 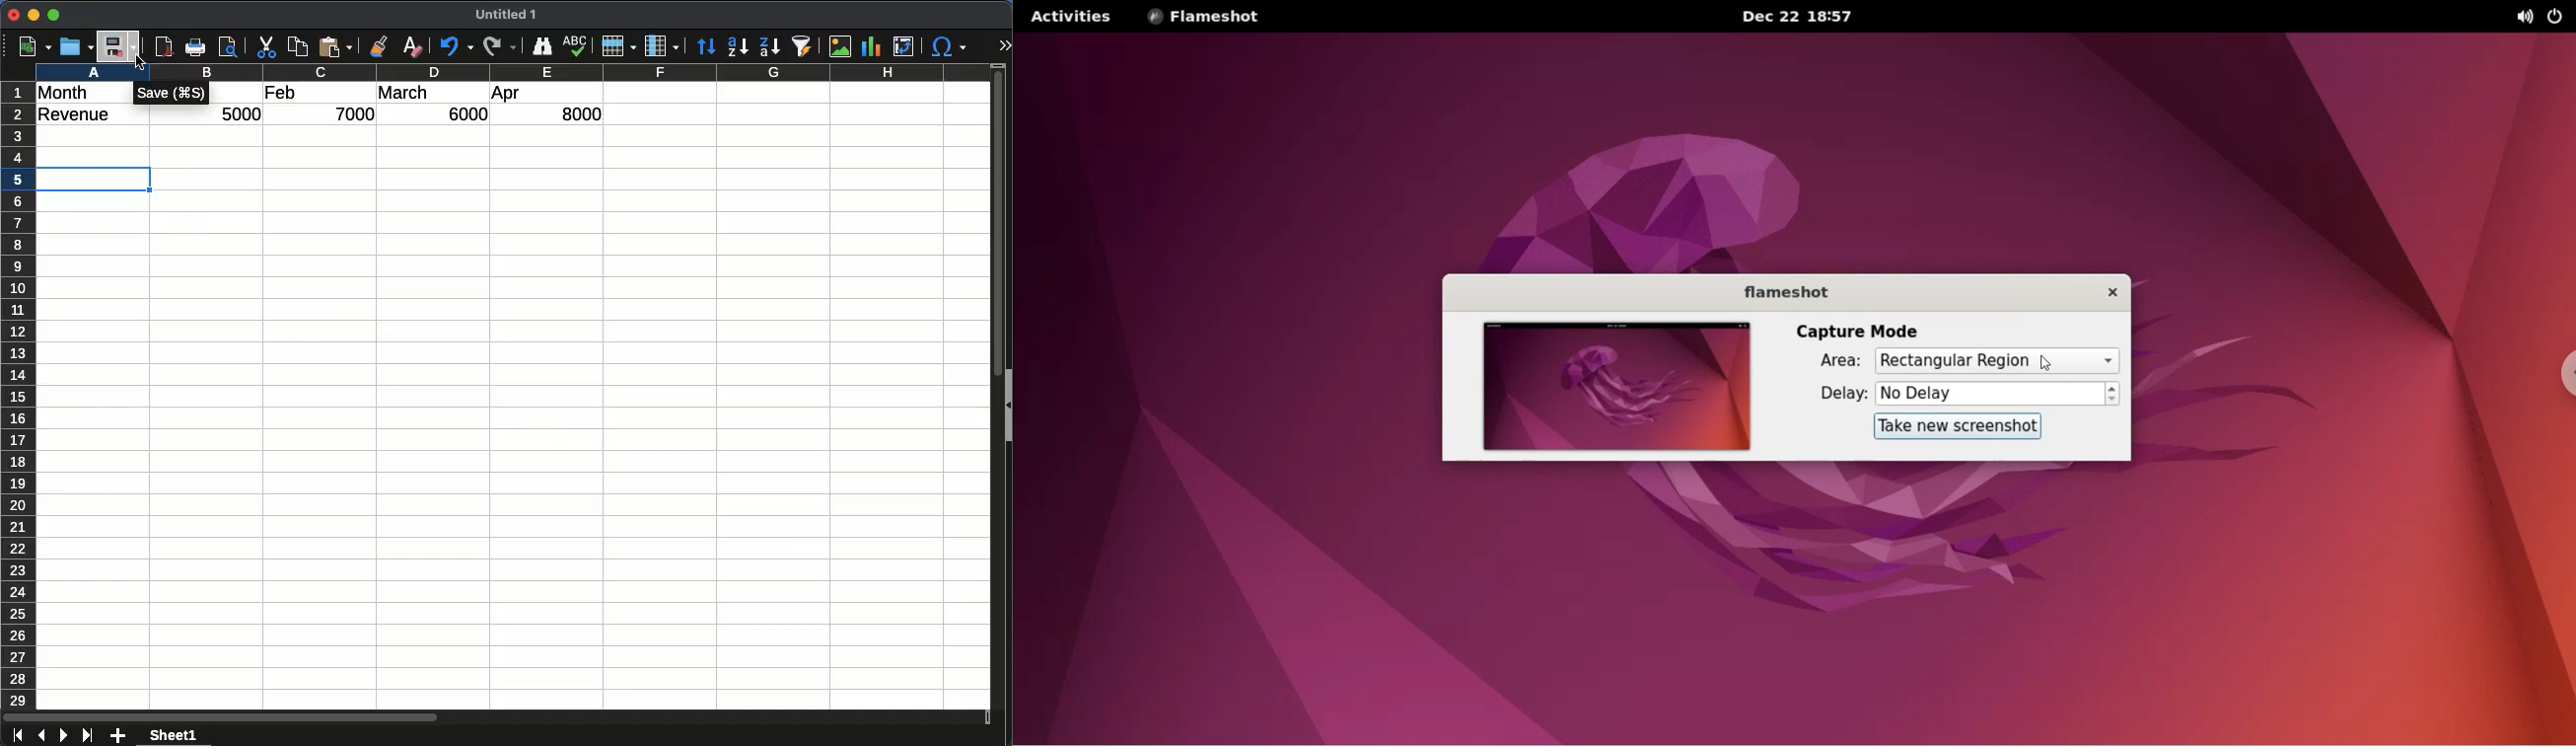 What do you see at coordinates (463, 114) in the screenshot?
I see `6000` at bounding box center [463, 114].